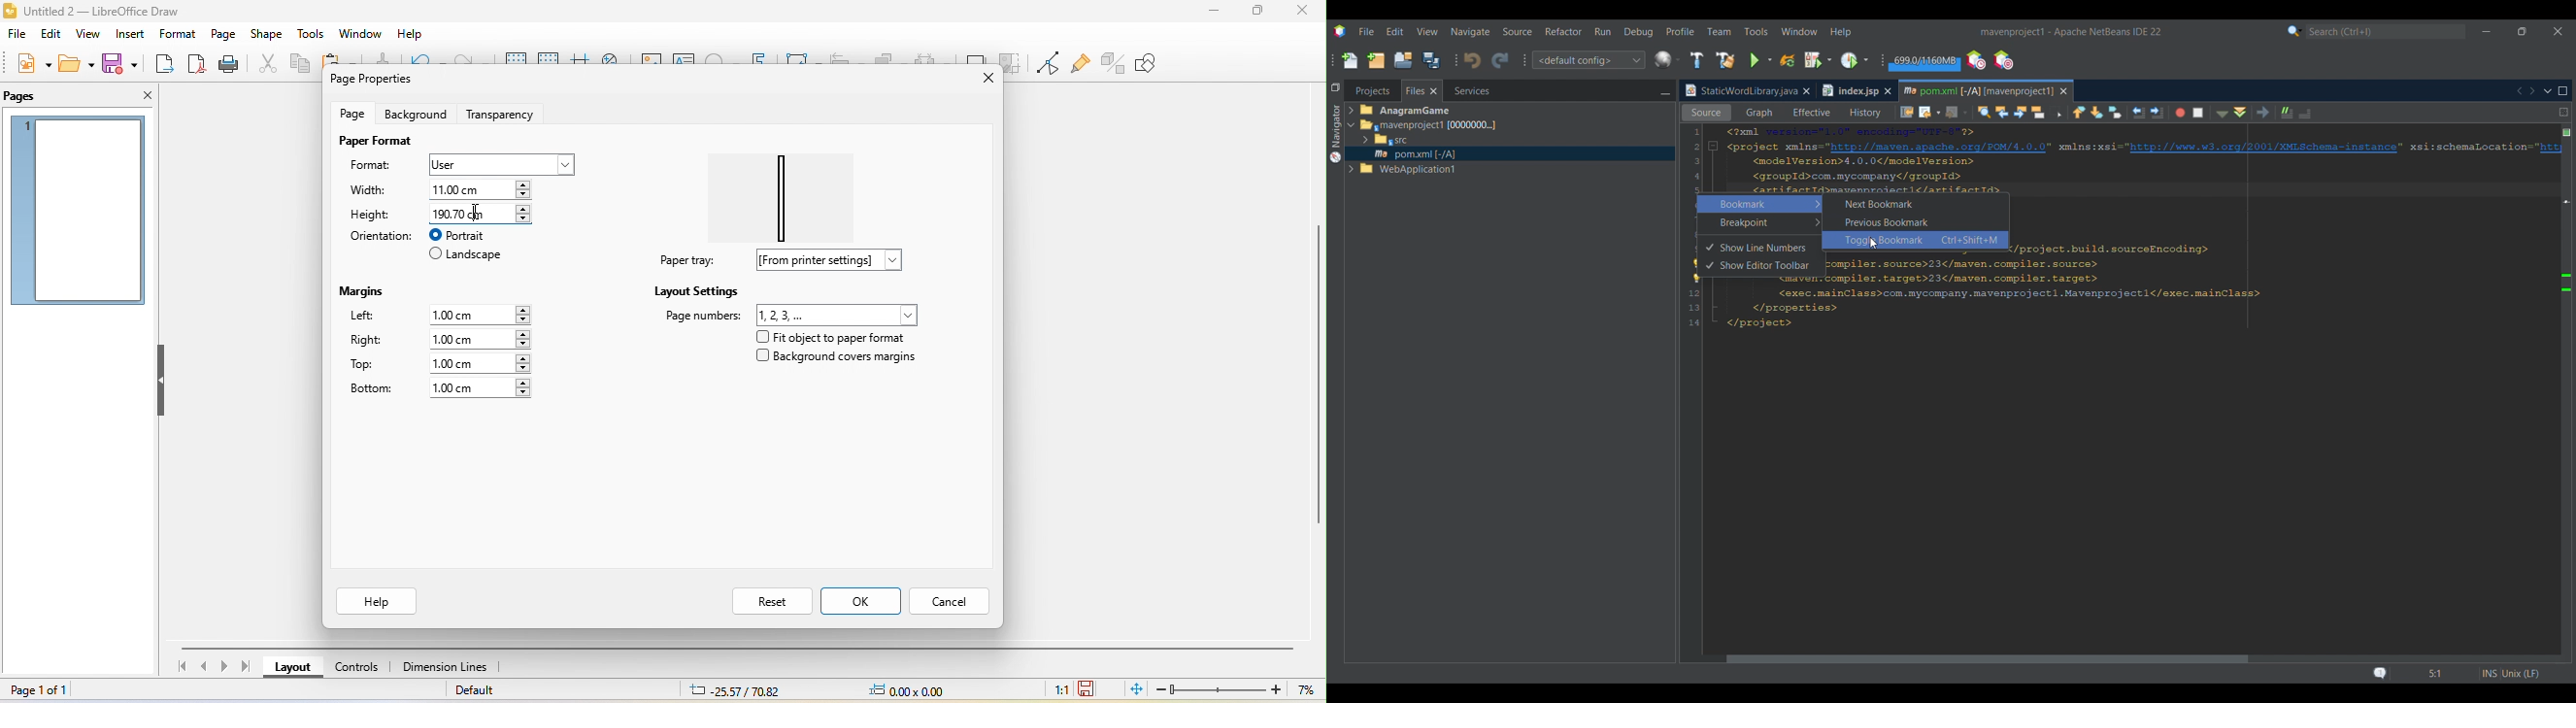  I want to click on cut, so click(264, 63).